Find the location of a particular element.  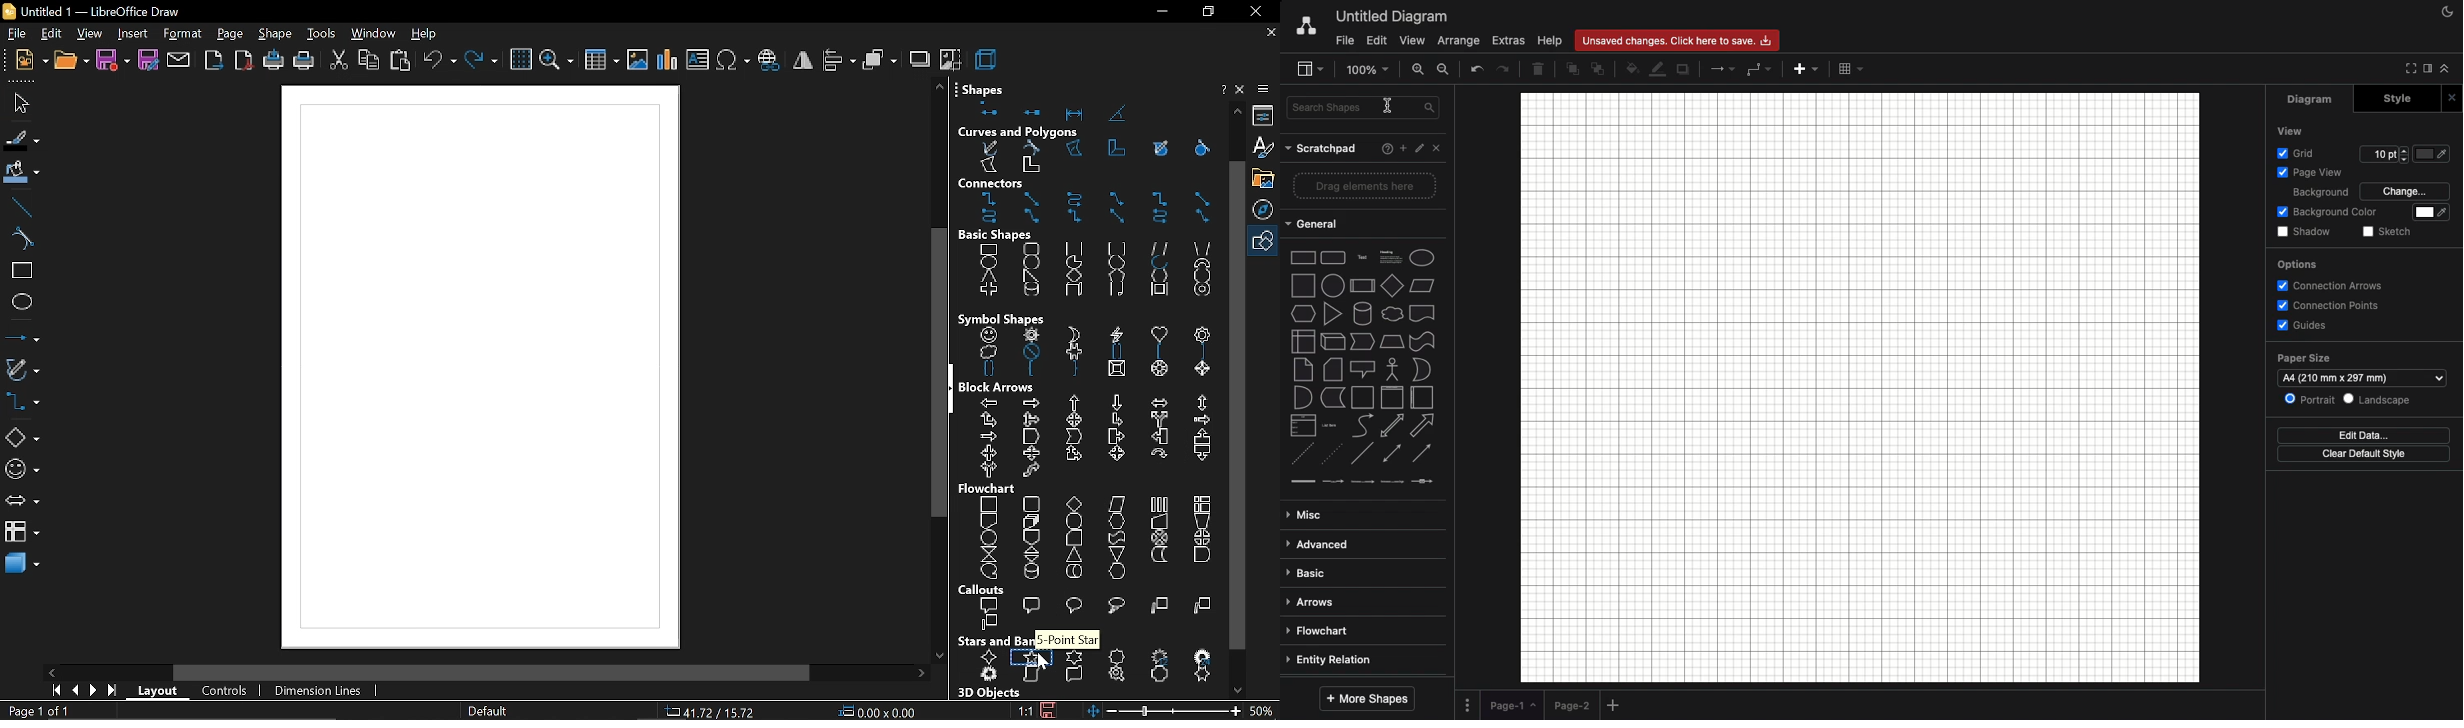

redo is located at coordinates (481, 60).